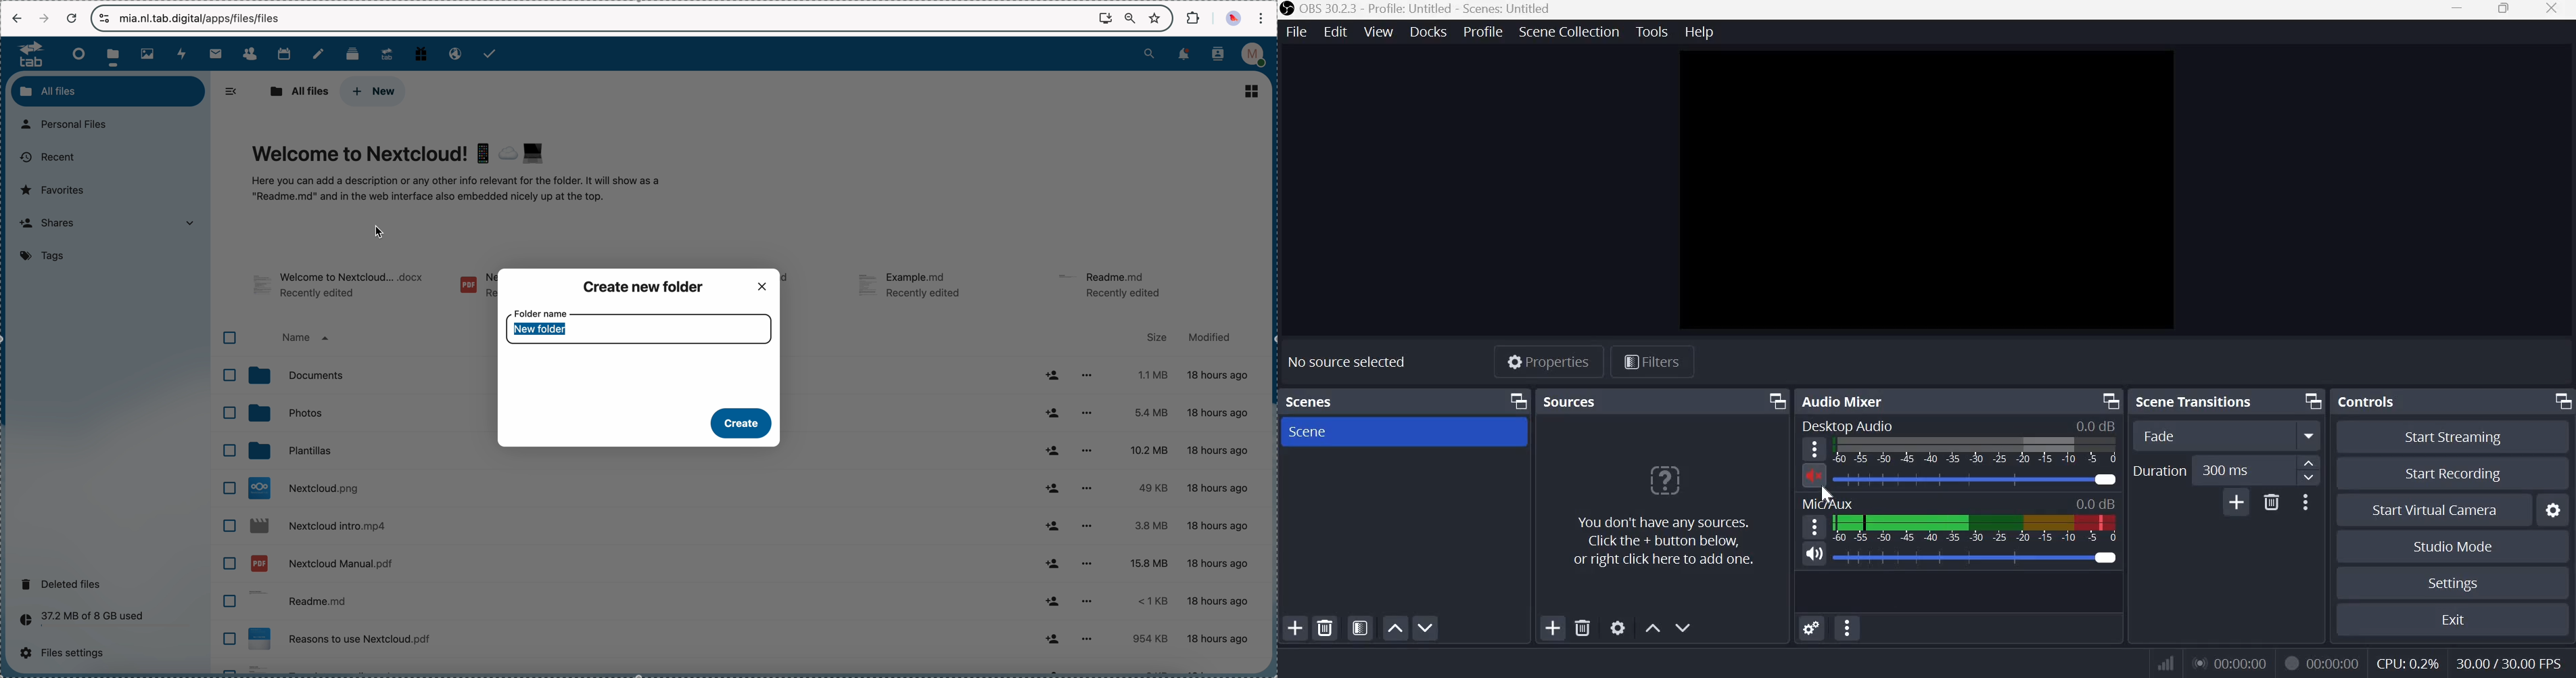 Image resolution: width=2576 pixels, height=700 pixels. What do you see at coordinates (225, 497) in the screenshot?
I see `checkbox list` at bounding box center [225, 497].